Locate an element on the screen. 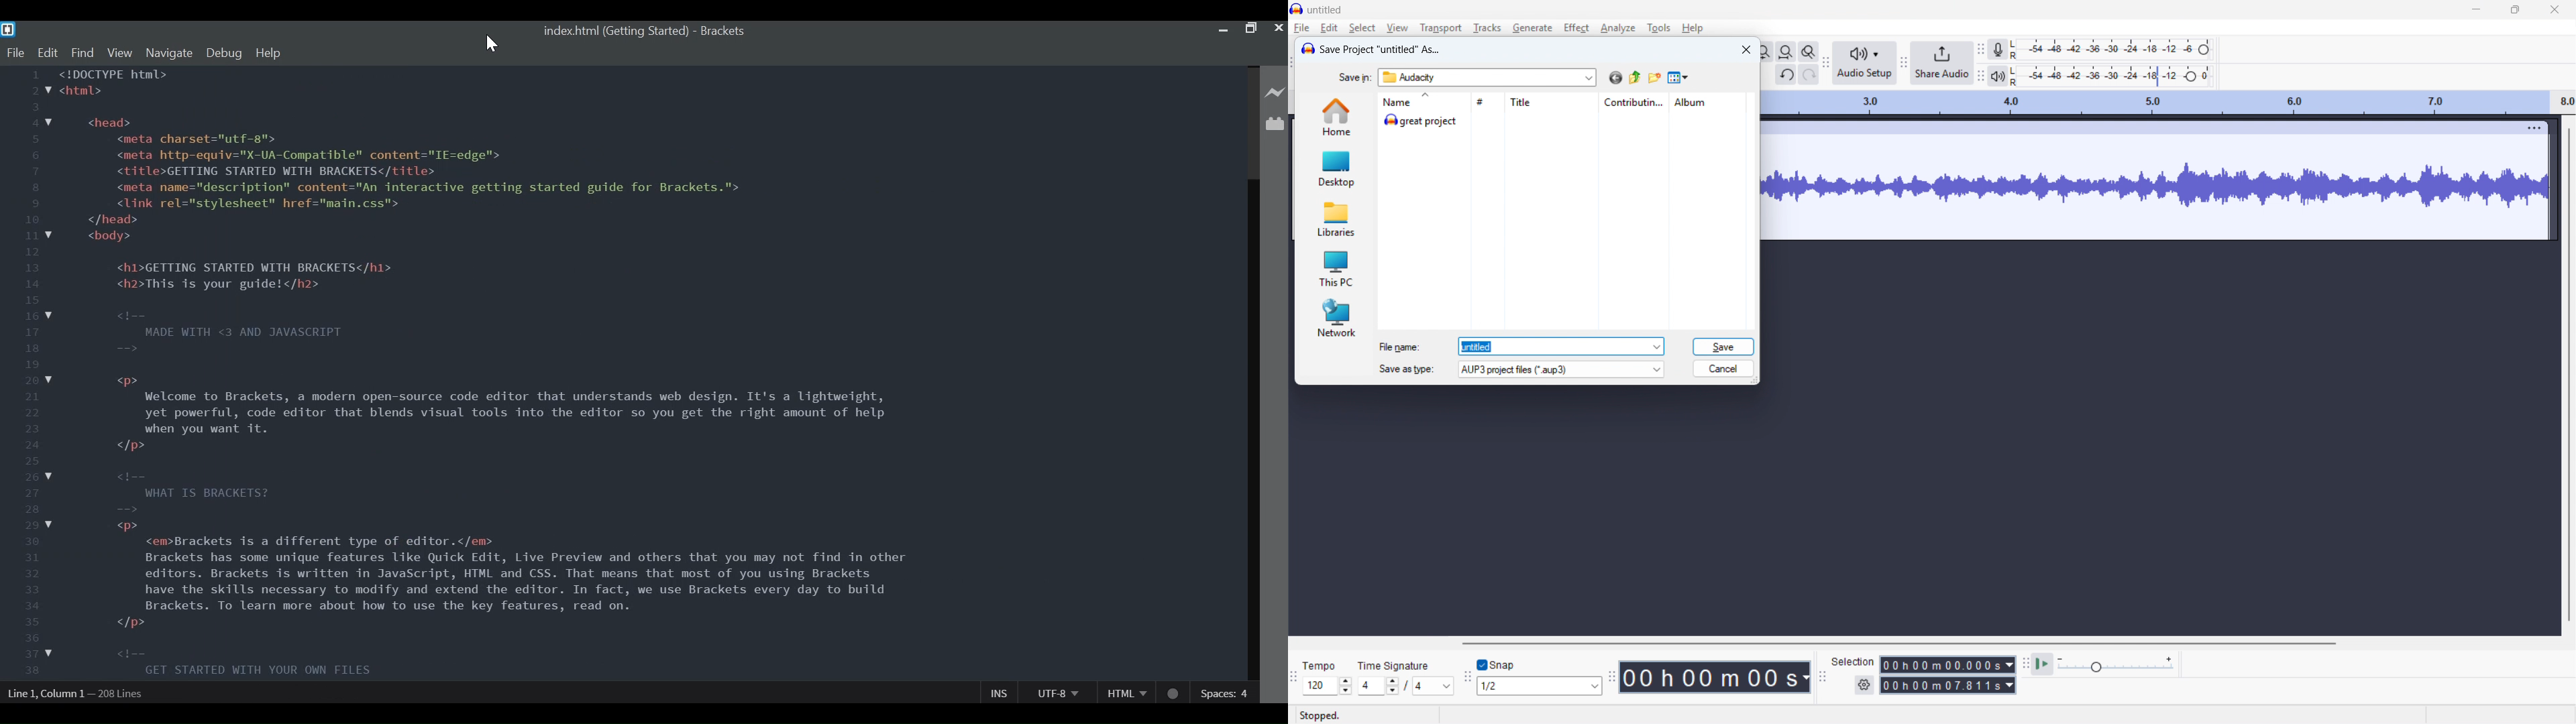 The image size is (2576, 728). contributors is located at coordinates (1633, 103).